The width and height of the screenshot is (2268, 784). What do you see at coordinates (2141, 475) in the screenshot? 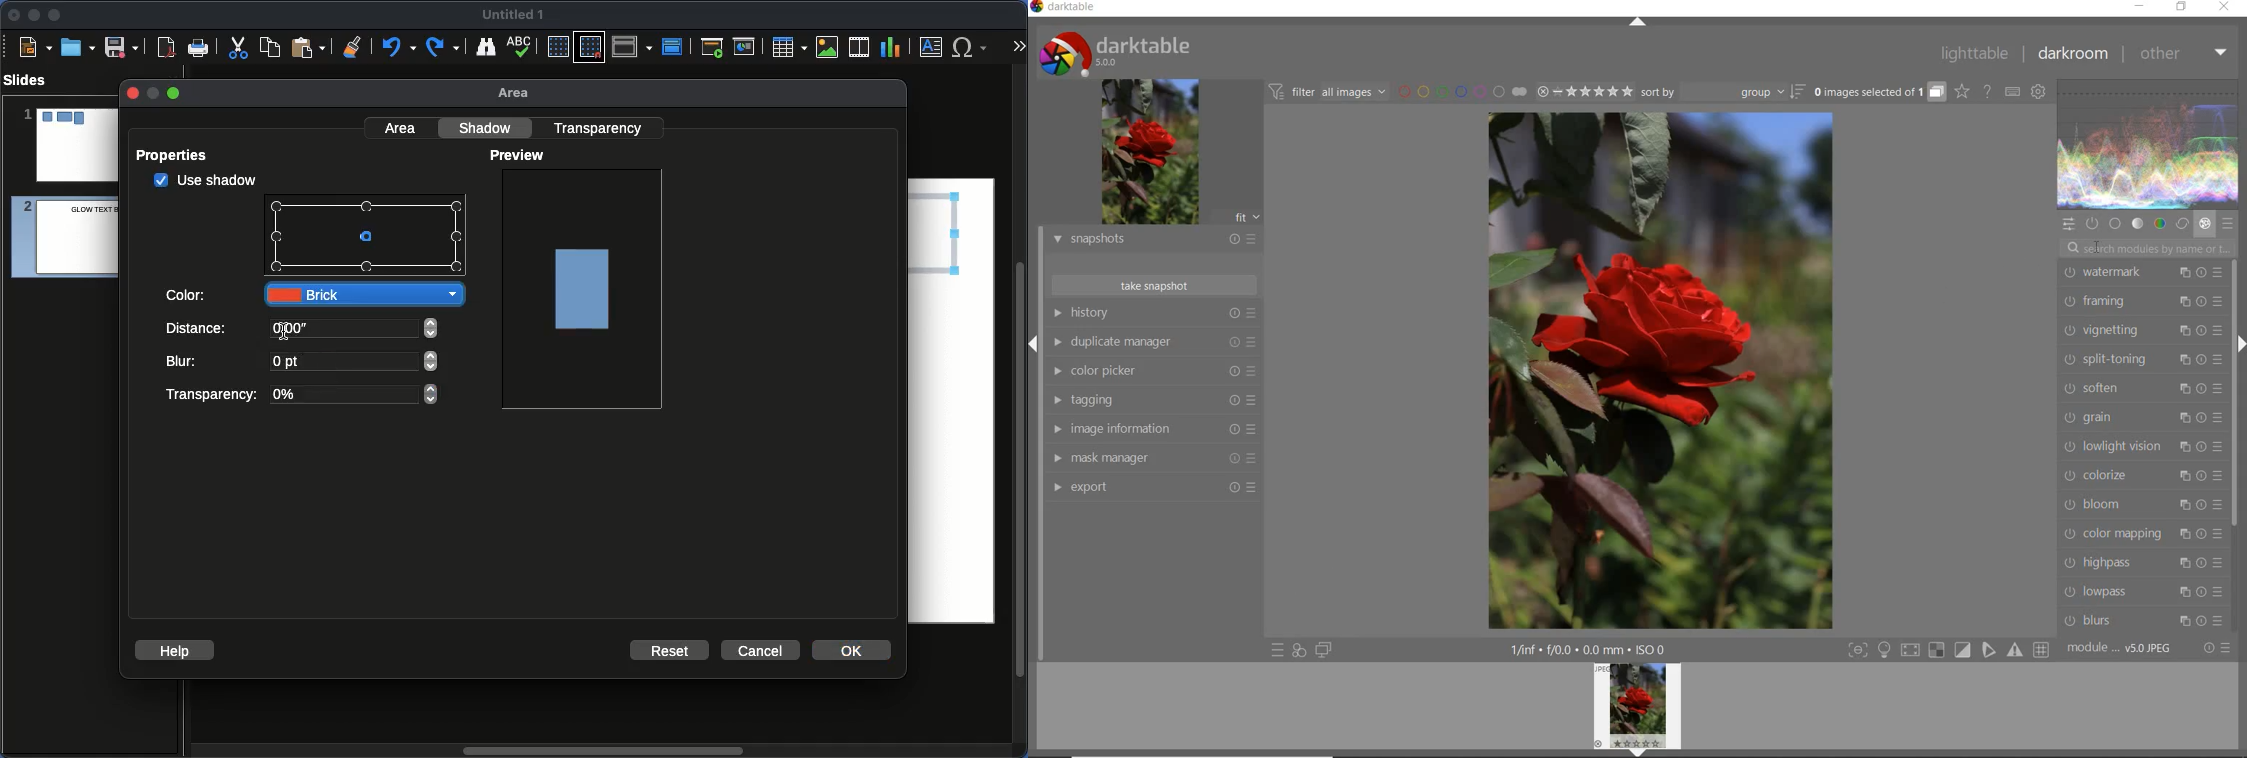
I see `colorize` at bounding box center [2141, 475].